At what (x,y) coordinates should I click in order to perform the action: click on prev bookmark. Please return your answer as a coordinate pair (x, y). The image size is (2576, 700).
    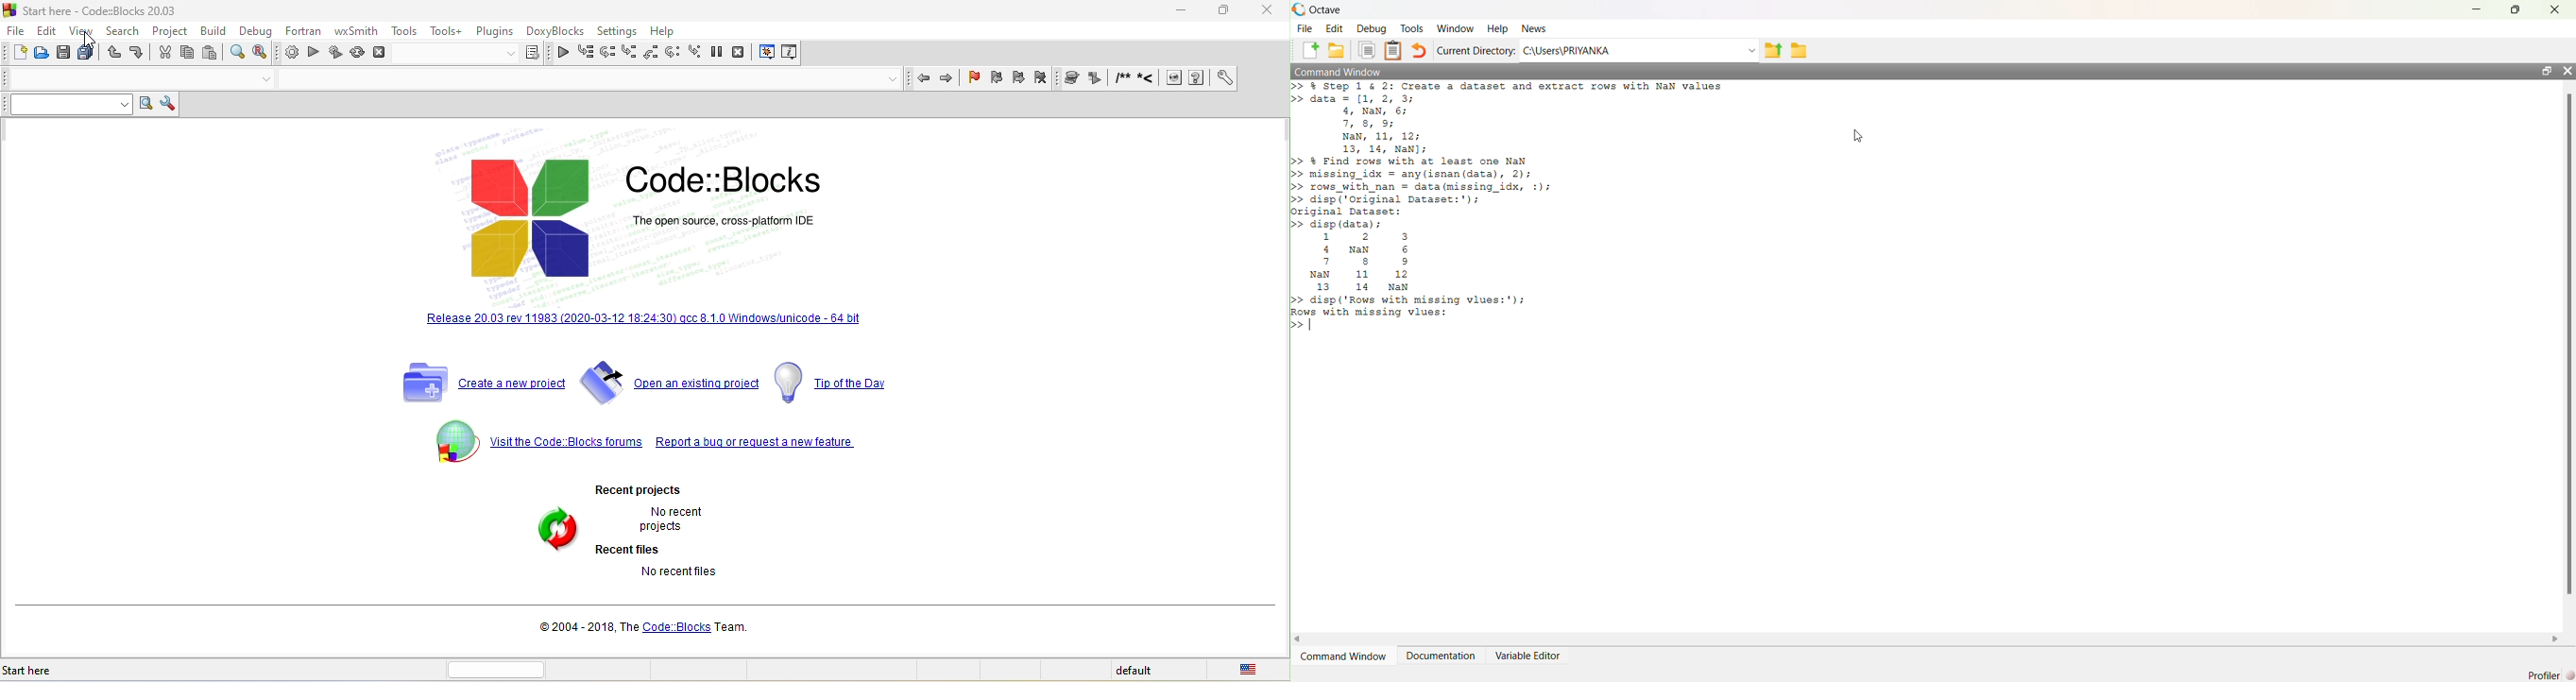
    Looking at the image, I should click on (997, 80).